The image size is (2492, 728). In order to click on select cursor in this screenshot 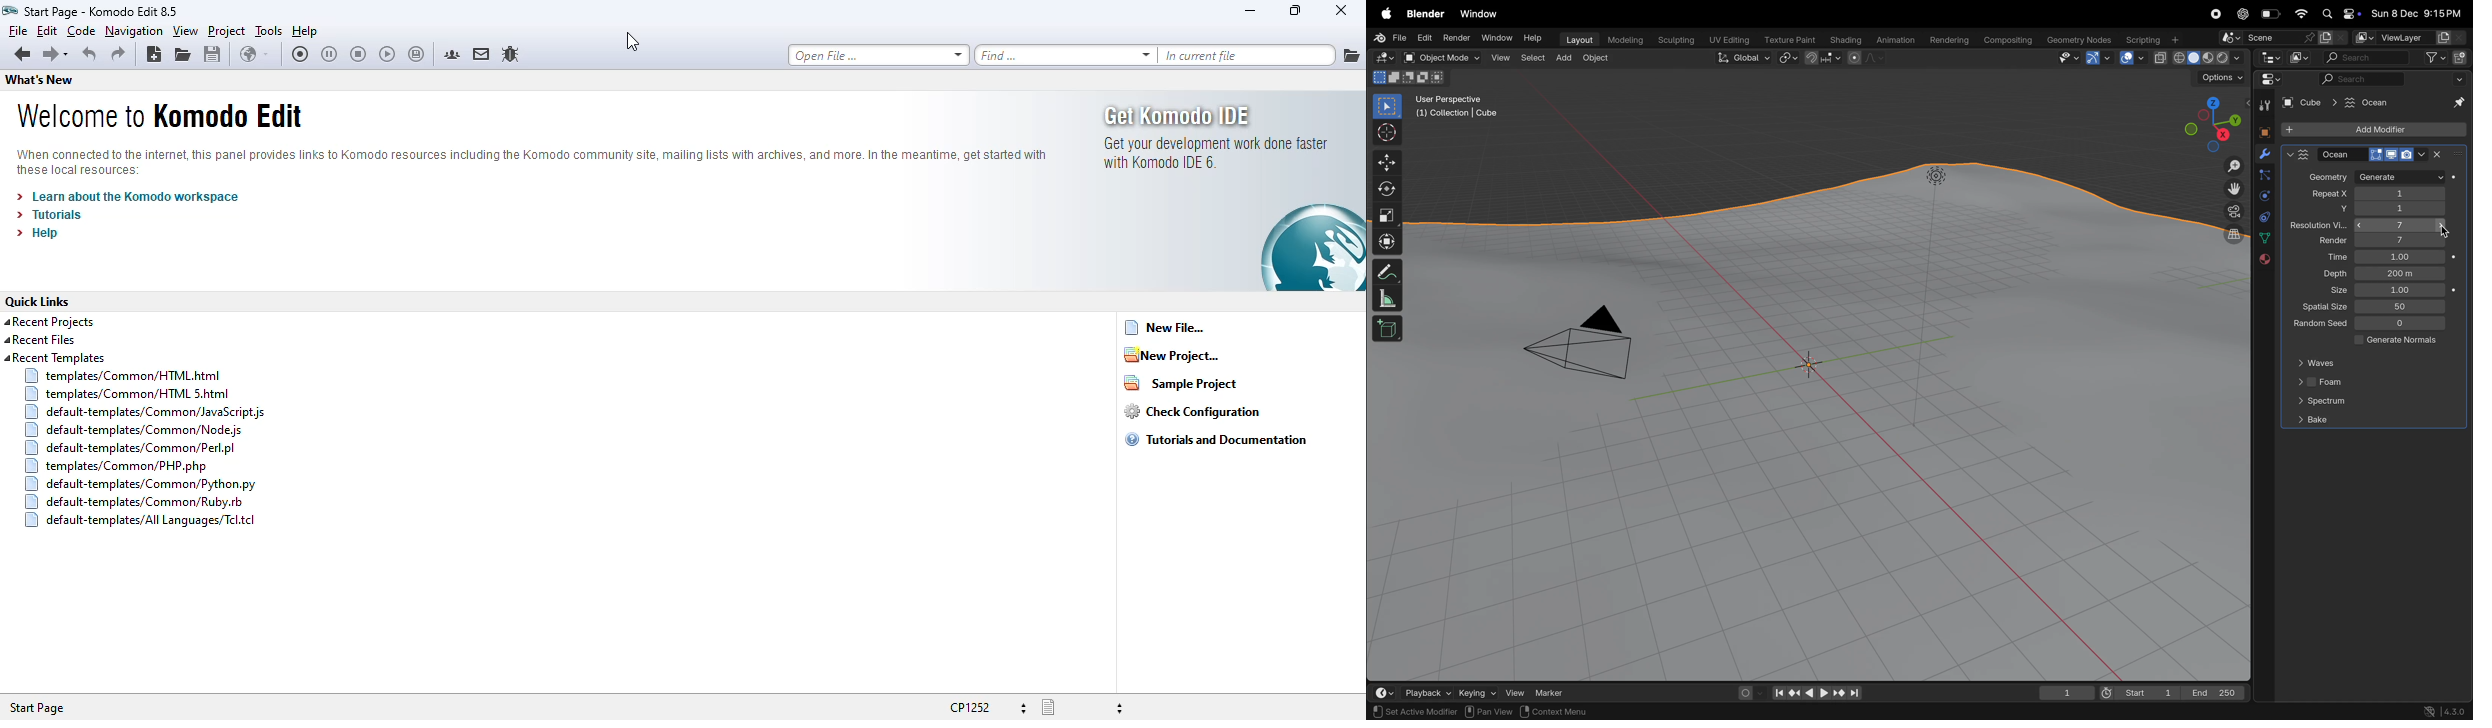, I will do `click(1387, 134)`.